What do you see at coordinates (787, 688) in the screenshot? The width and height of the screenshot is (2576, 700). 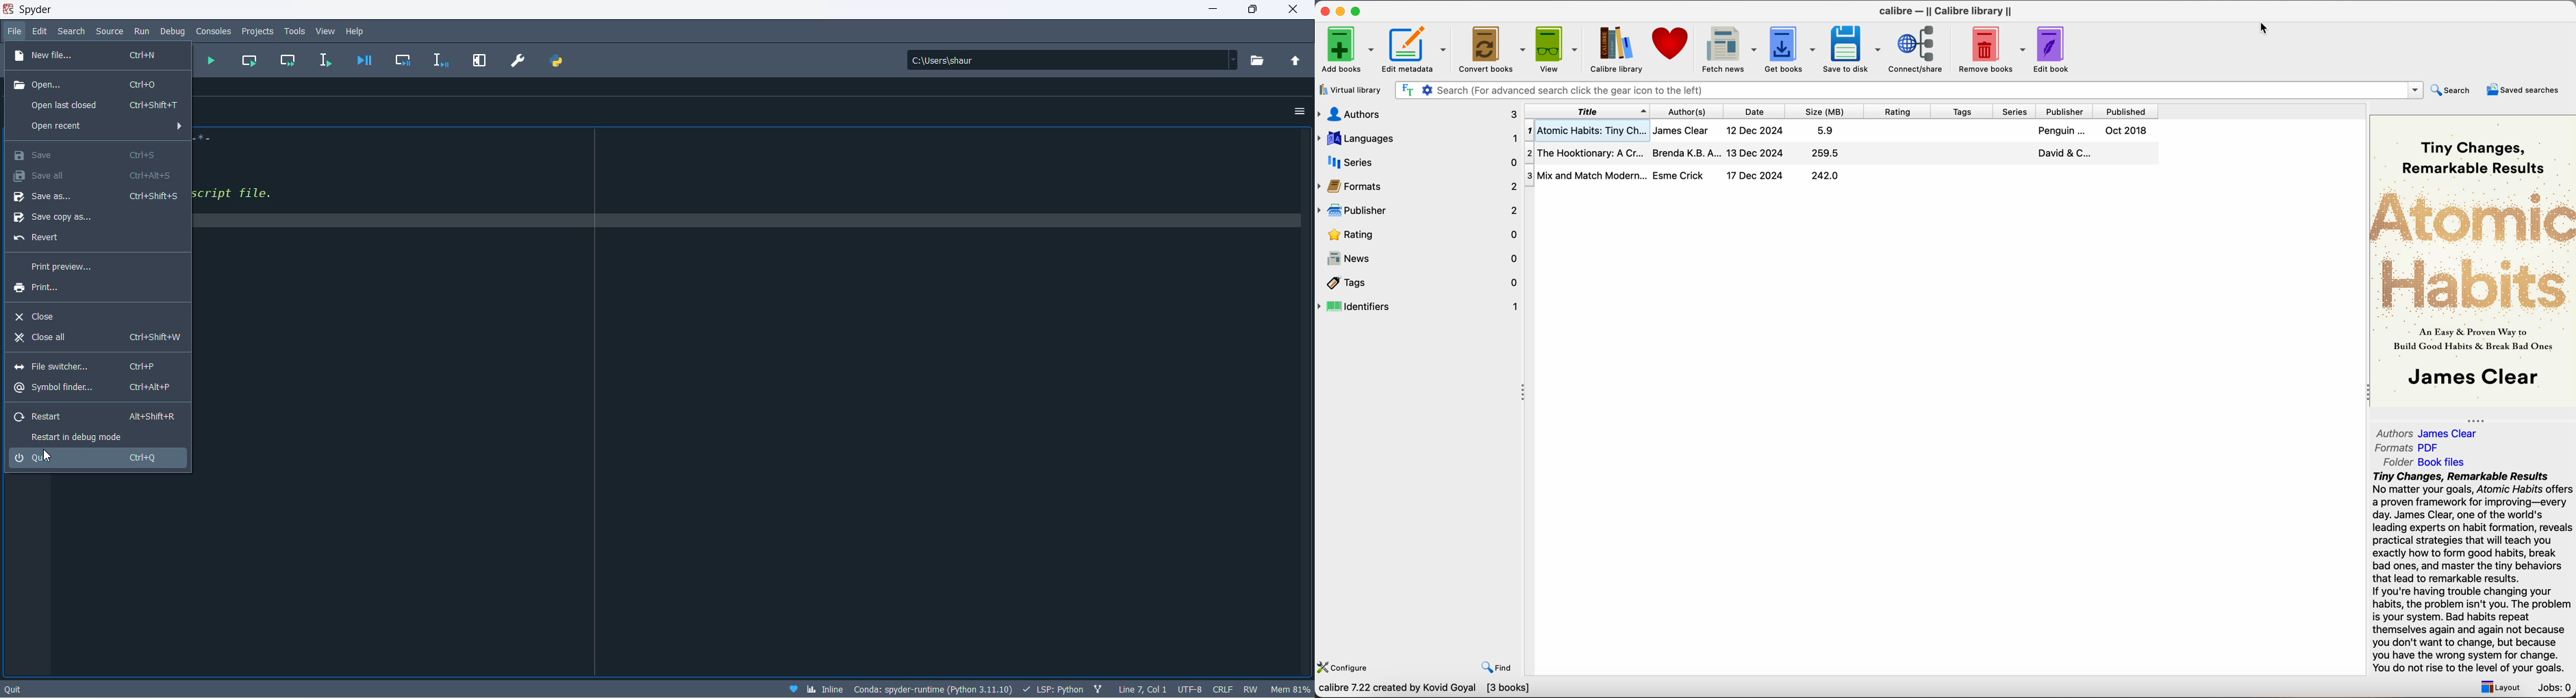 I see `help spyder` at bounding box center [787, 688].